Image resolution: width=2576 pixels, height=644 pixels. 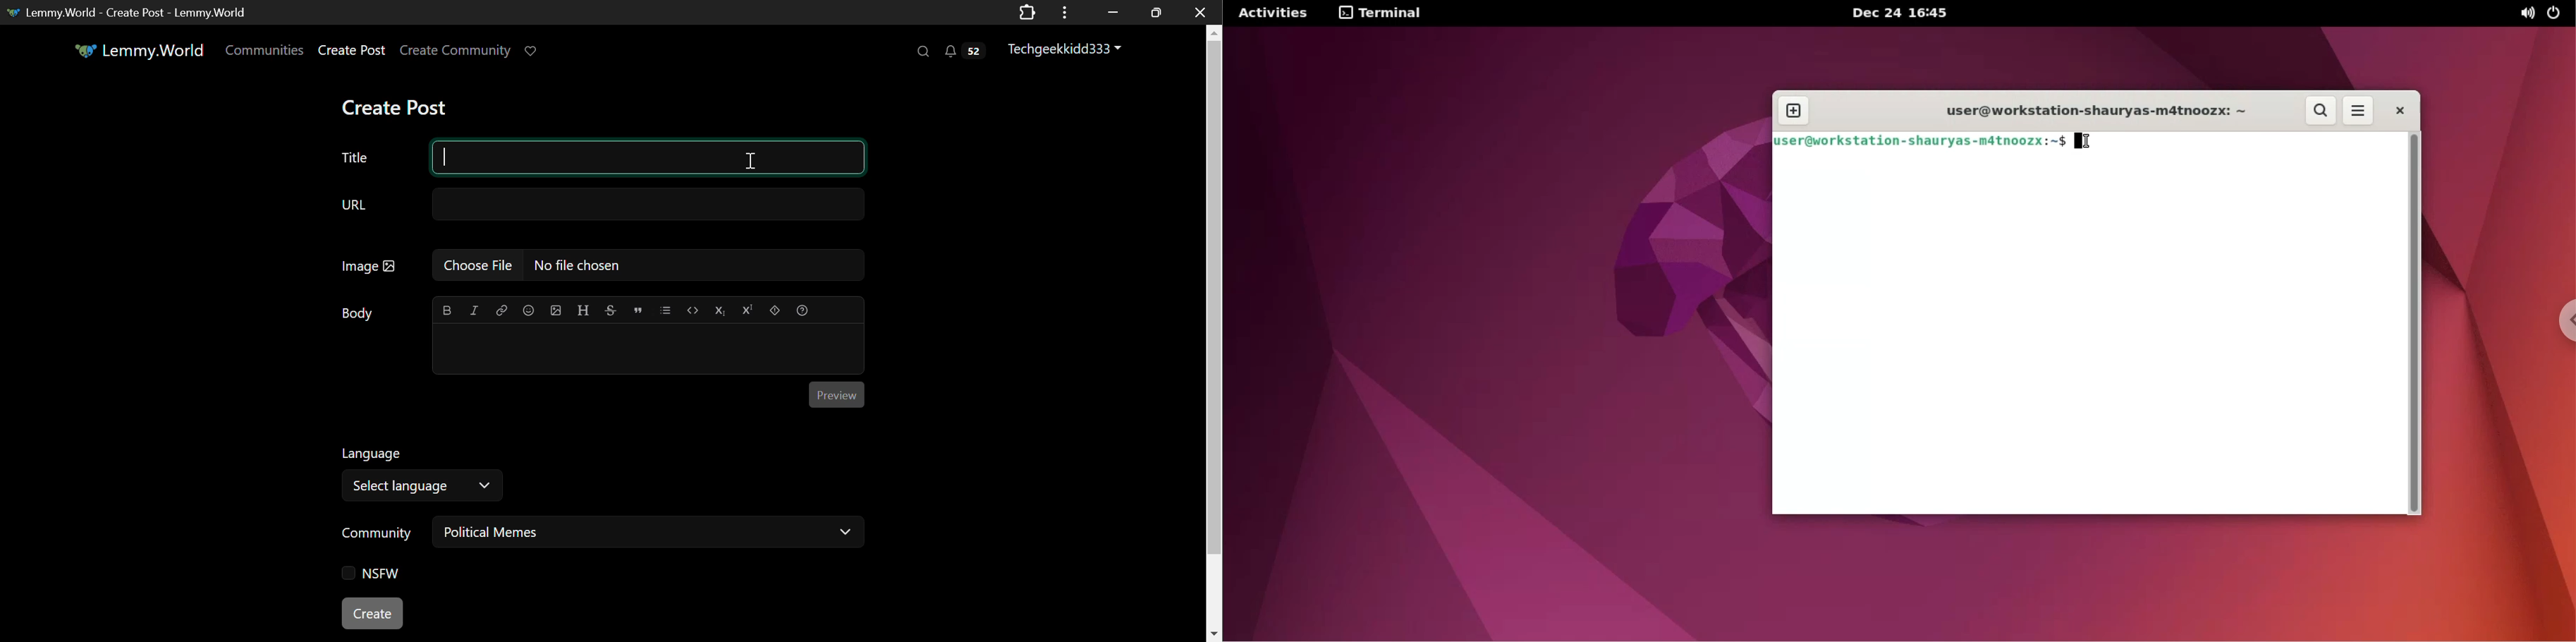 I want to click on Post Title Text Field, so click(x=357, y=157).